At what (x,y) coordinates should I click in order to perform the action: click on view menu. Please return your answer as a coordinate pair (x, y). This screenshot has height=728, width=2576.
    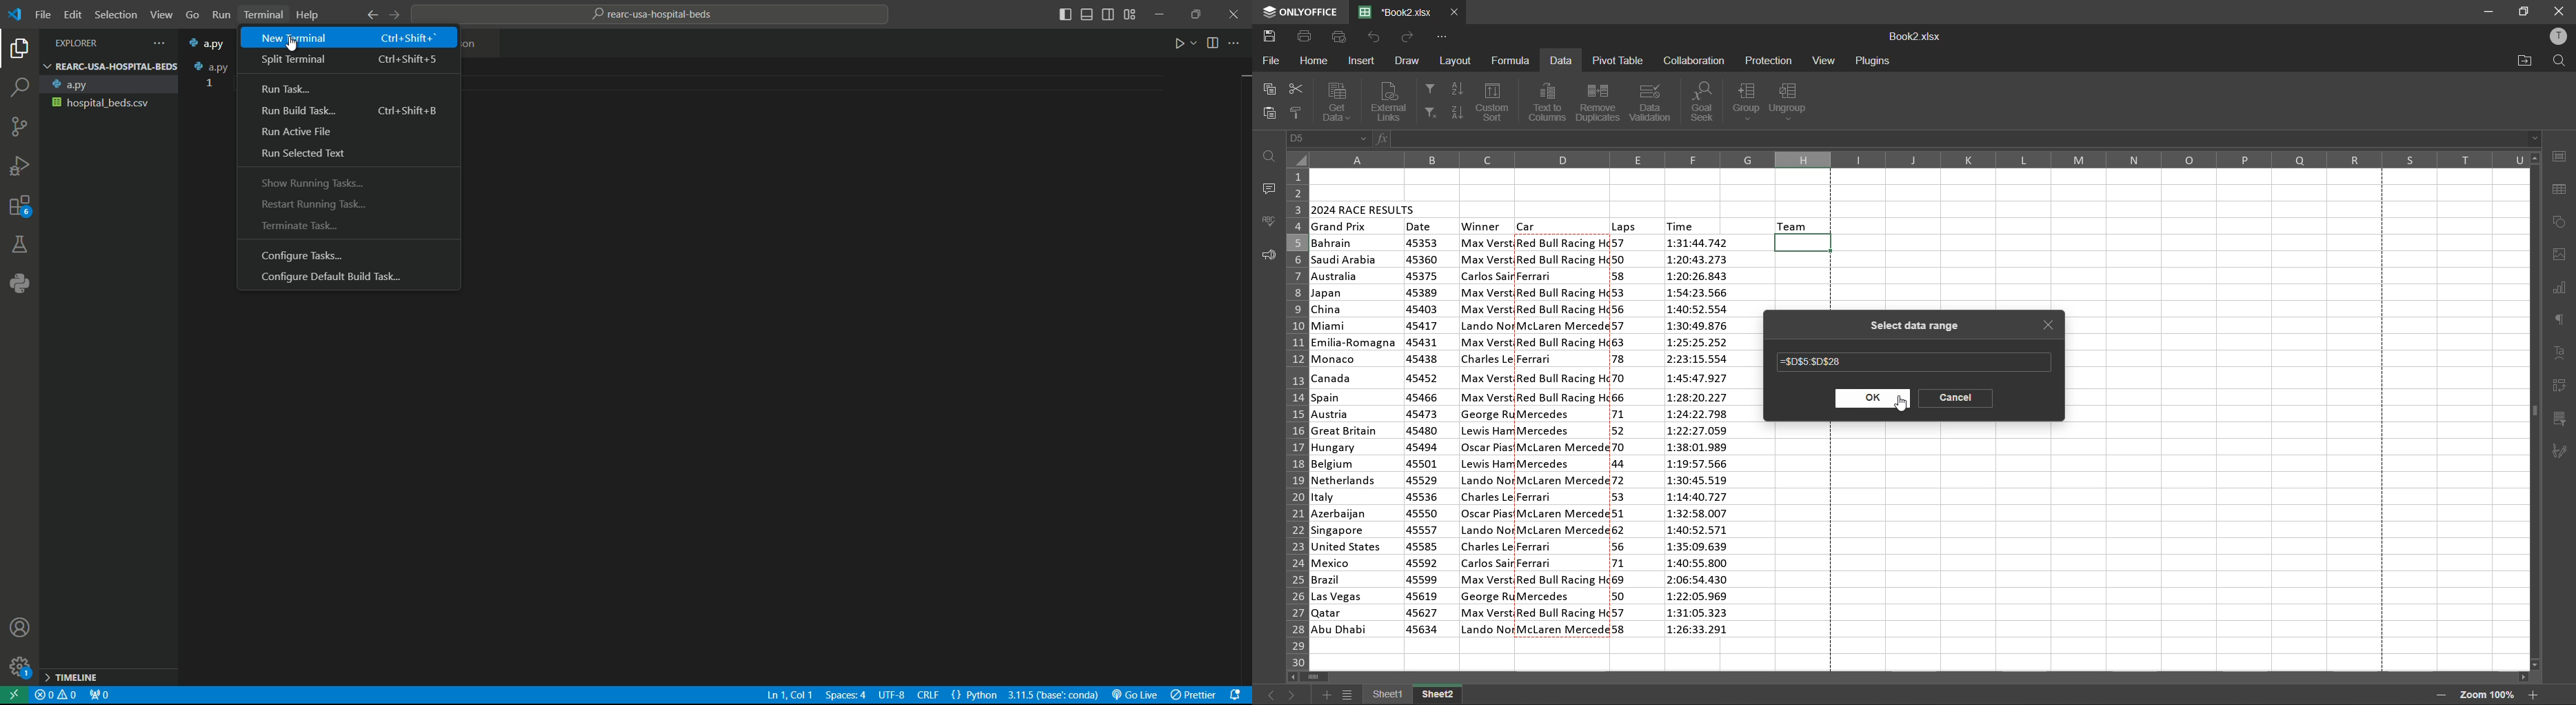
    Looking at the image, I should click on (161, 14).